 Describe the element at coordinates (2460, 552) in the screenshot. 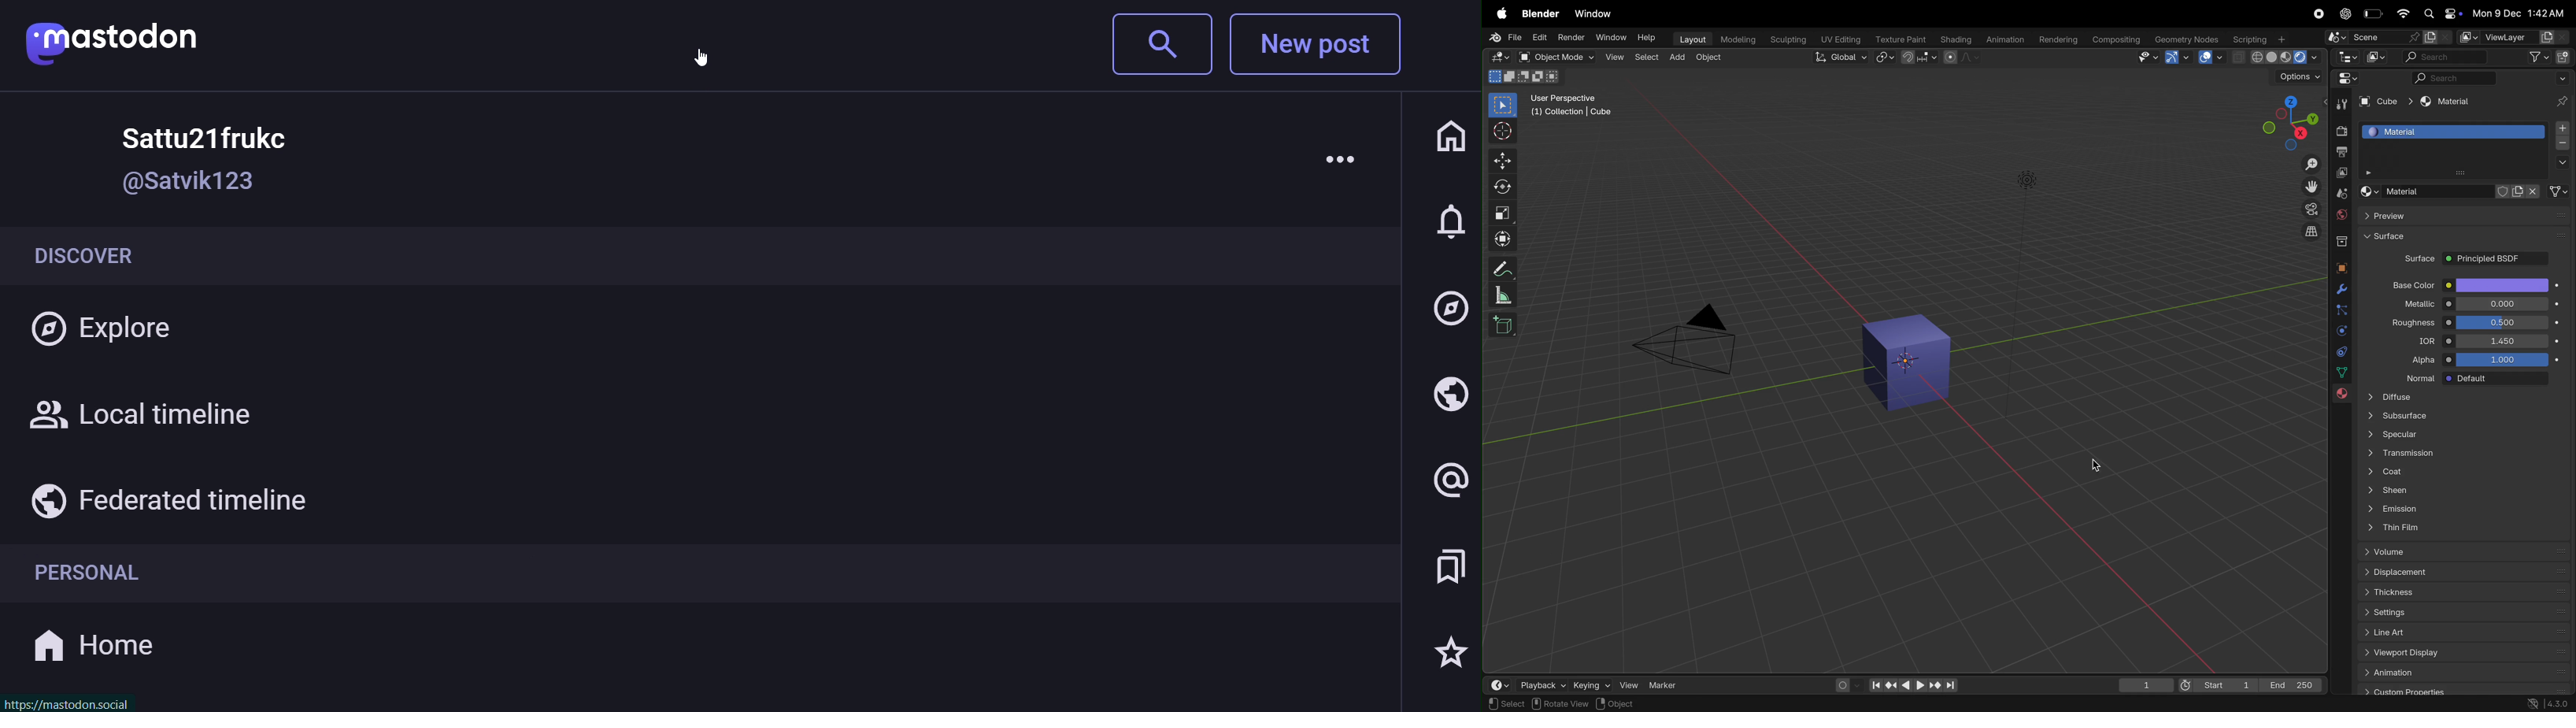

I see `volume` at that location.